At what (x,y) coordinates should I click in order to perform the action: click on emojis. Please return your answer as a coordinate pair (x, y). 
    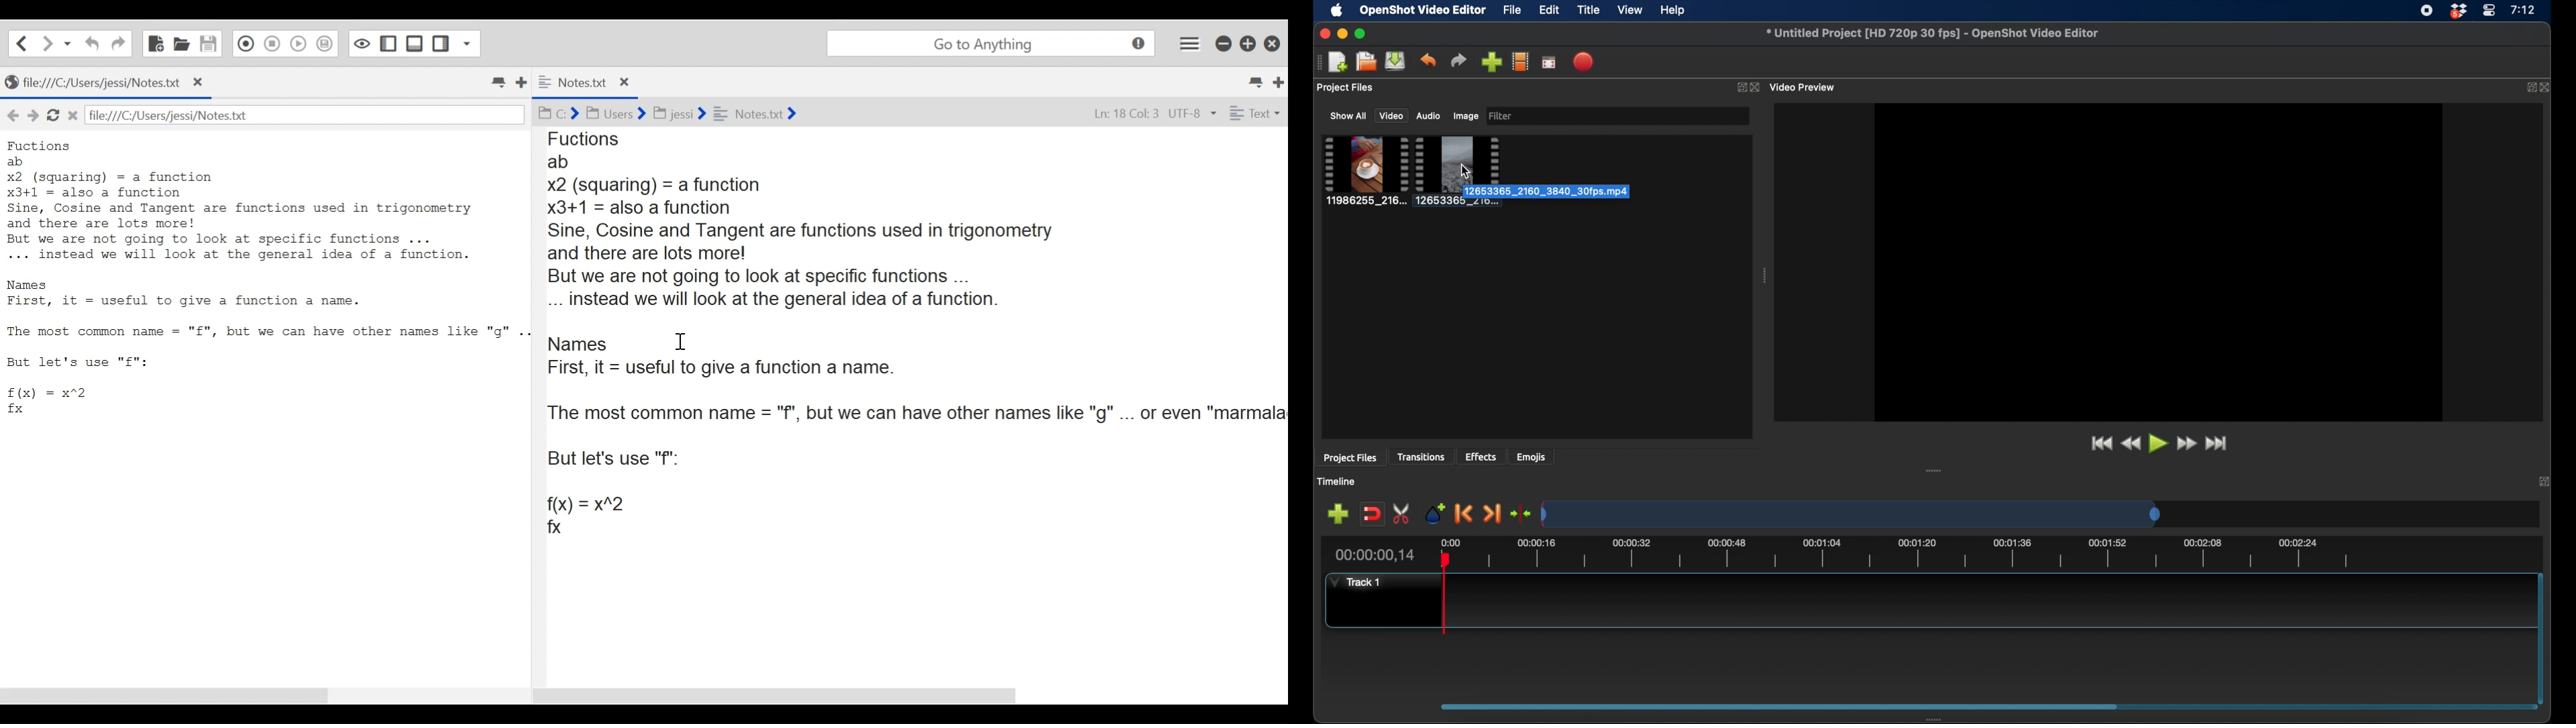
    Looking at the image, I should click on (1532, 457).